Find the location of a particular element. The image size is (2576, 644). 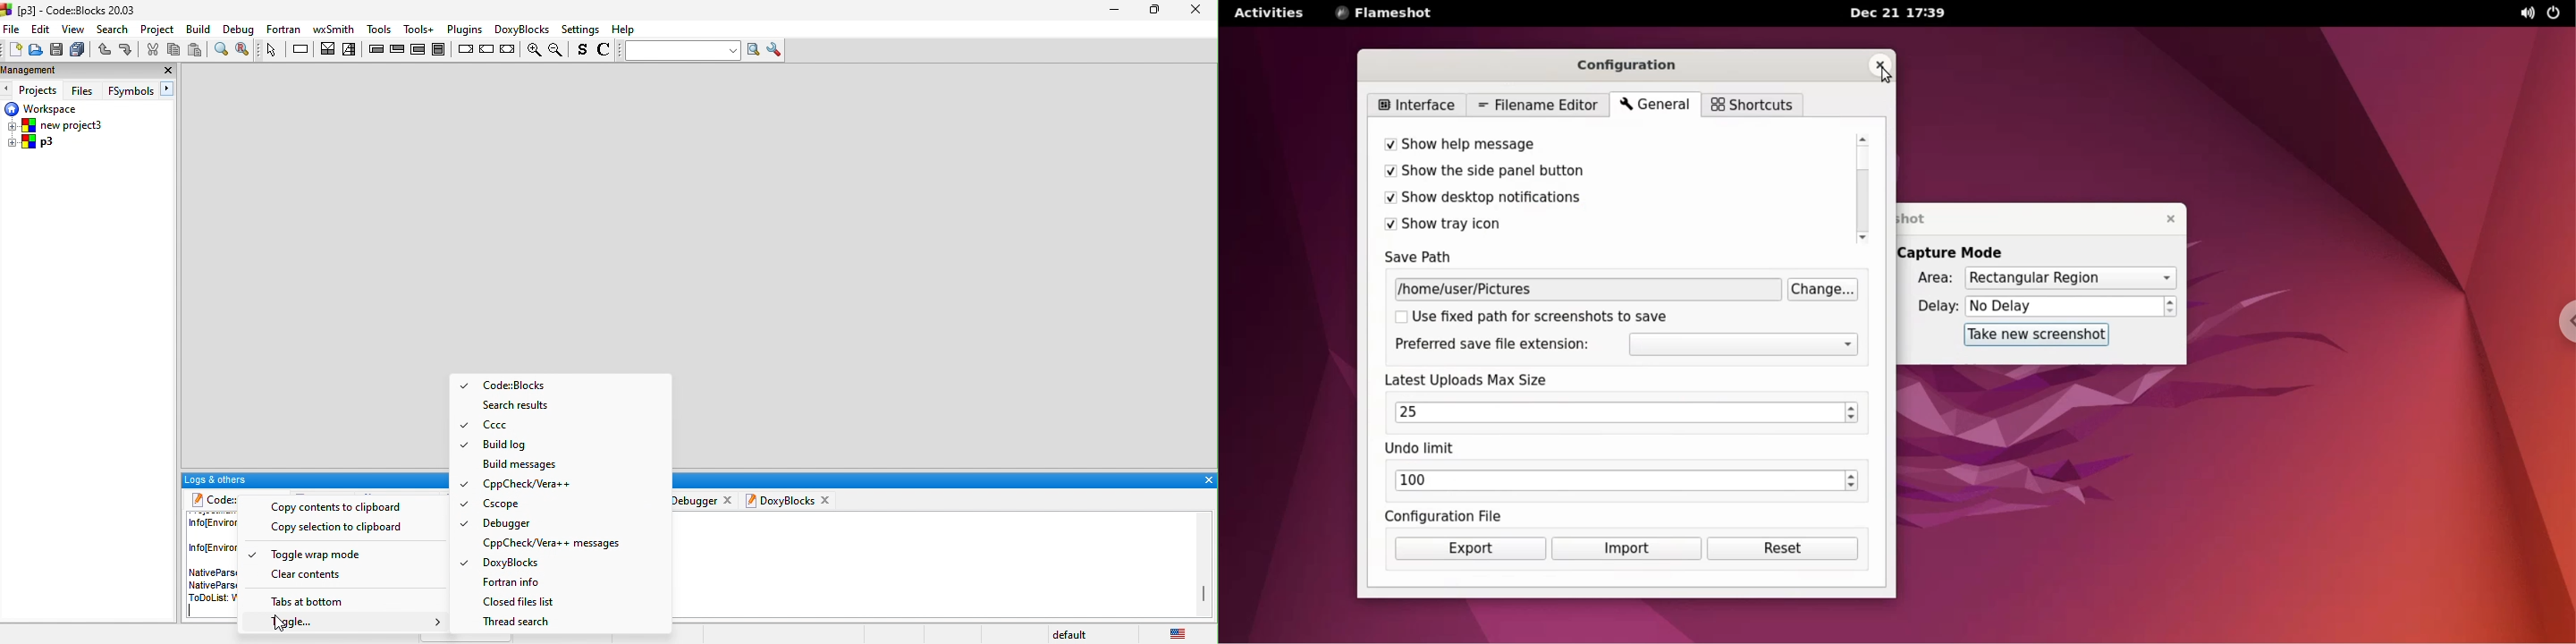

default is located at coordinates (1074, 635).